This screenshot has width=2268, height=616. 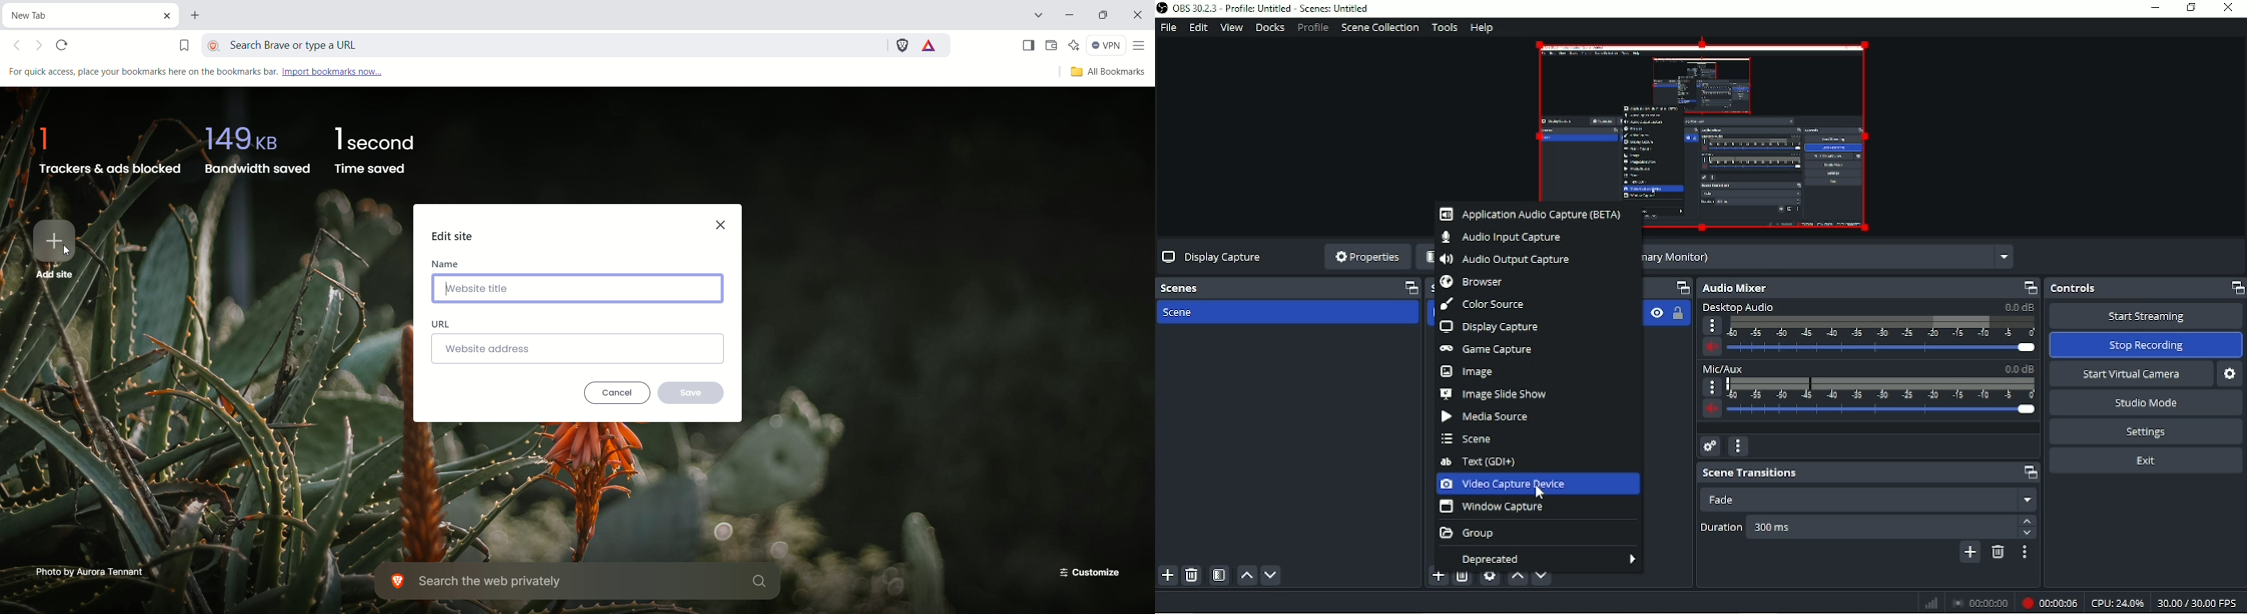 What do you see at coordinates (1380, 27) in the screenshot?
I see `Scene collection` at bounding box center [1380, 27].